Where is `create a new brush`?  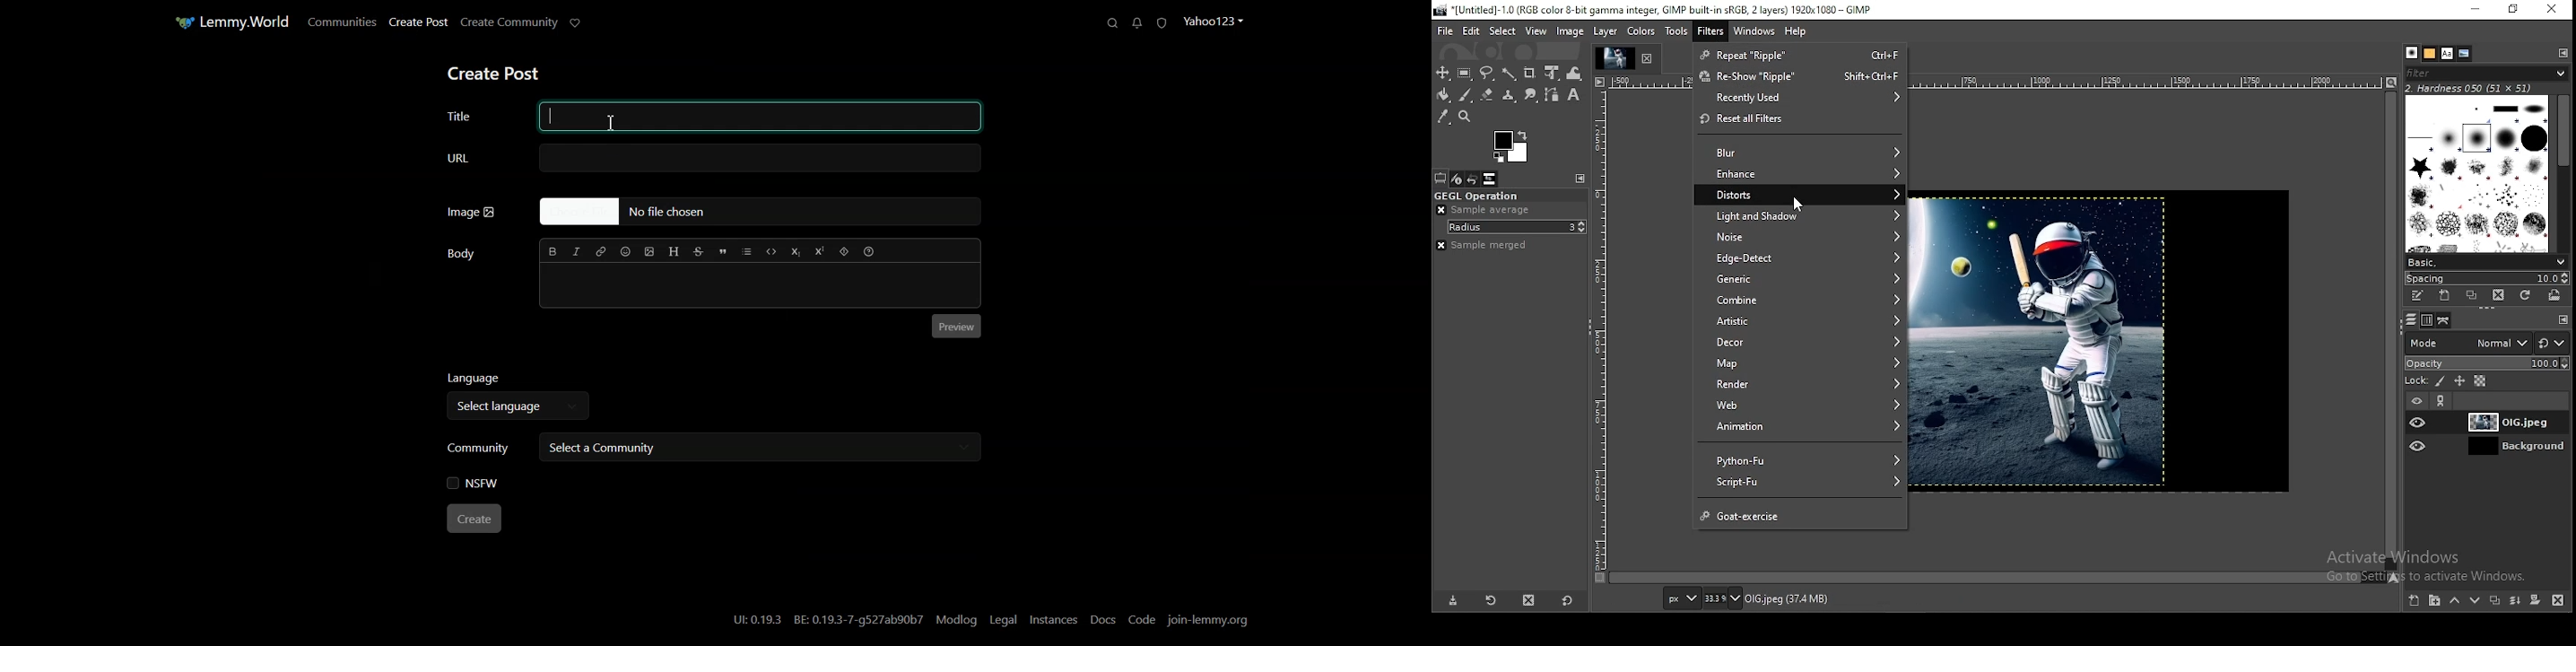
create a new brush is located at coordinates (2445, 296).